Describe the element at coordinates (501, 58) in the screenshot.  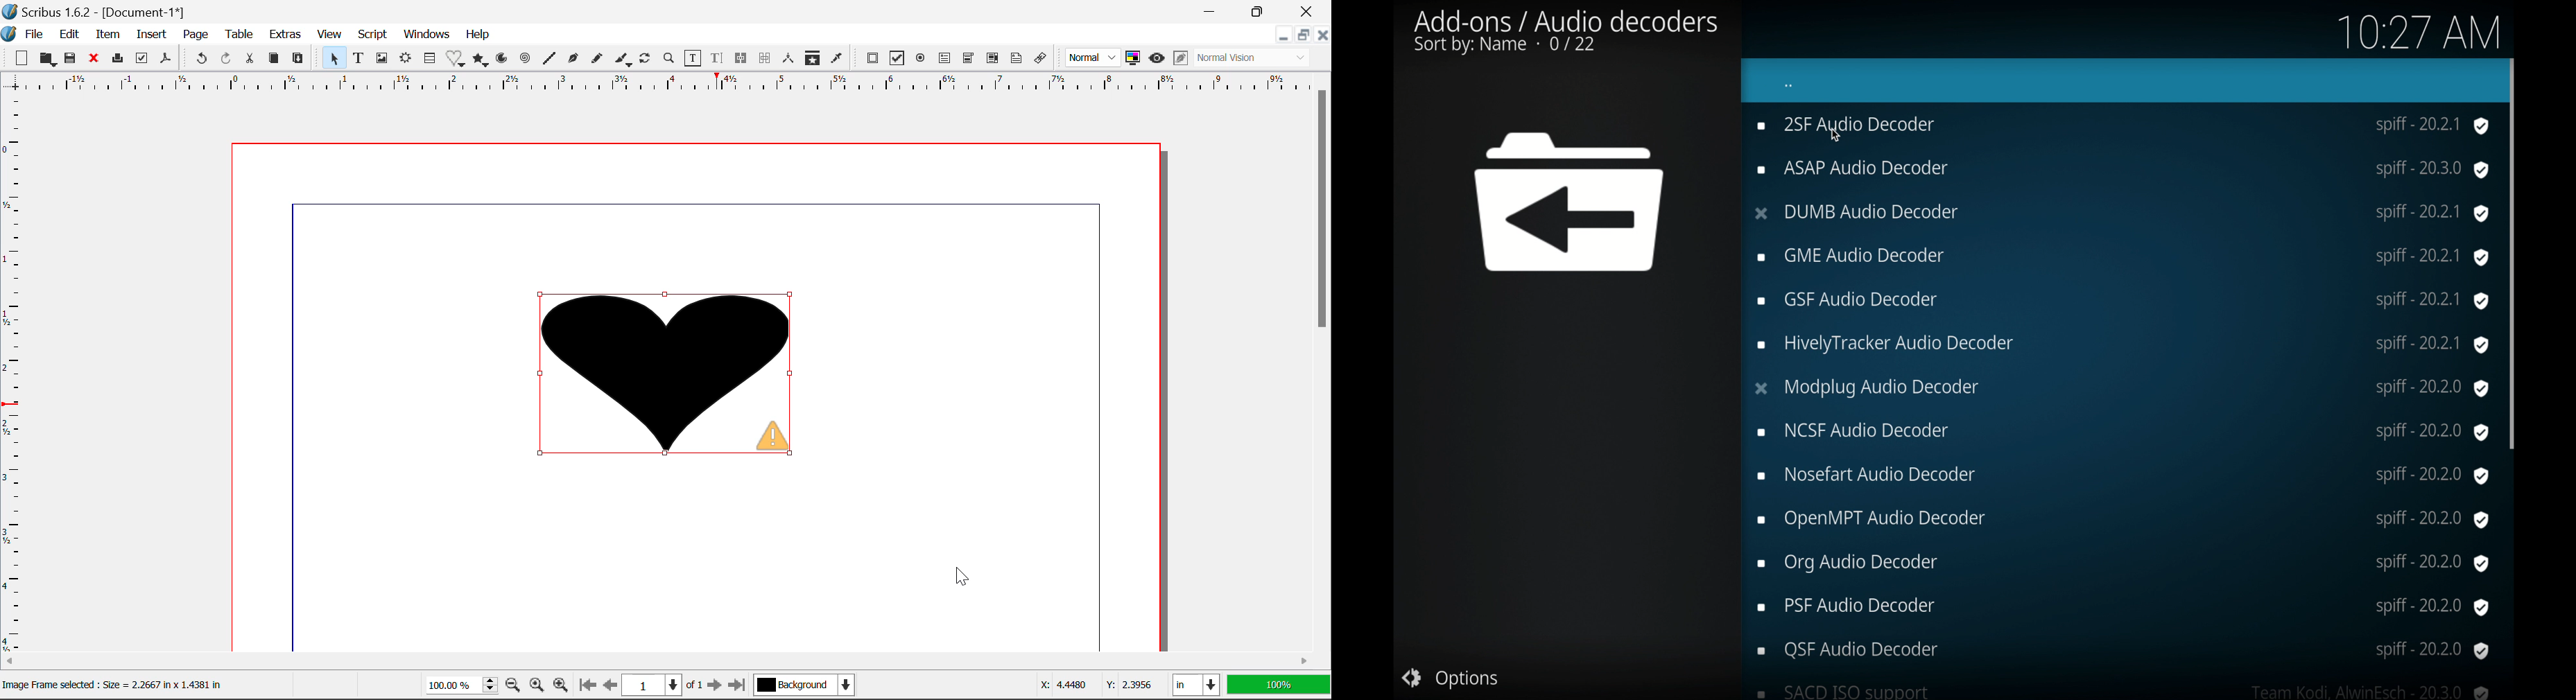
I see `Arcs` at that location.